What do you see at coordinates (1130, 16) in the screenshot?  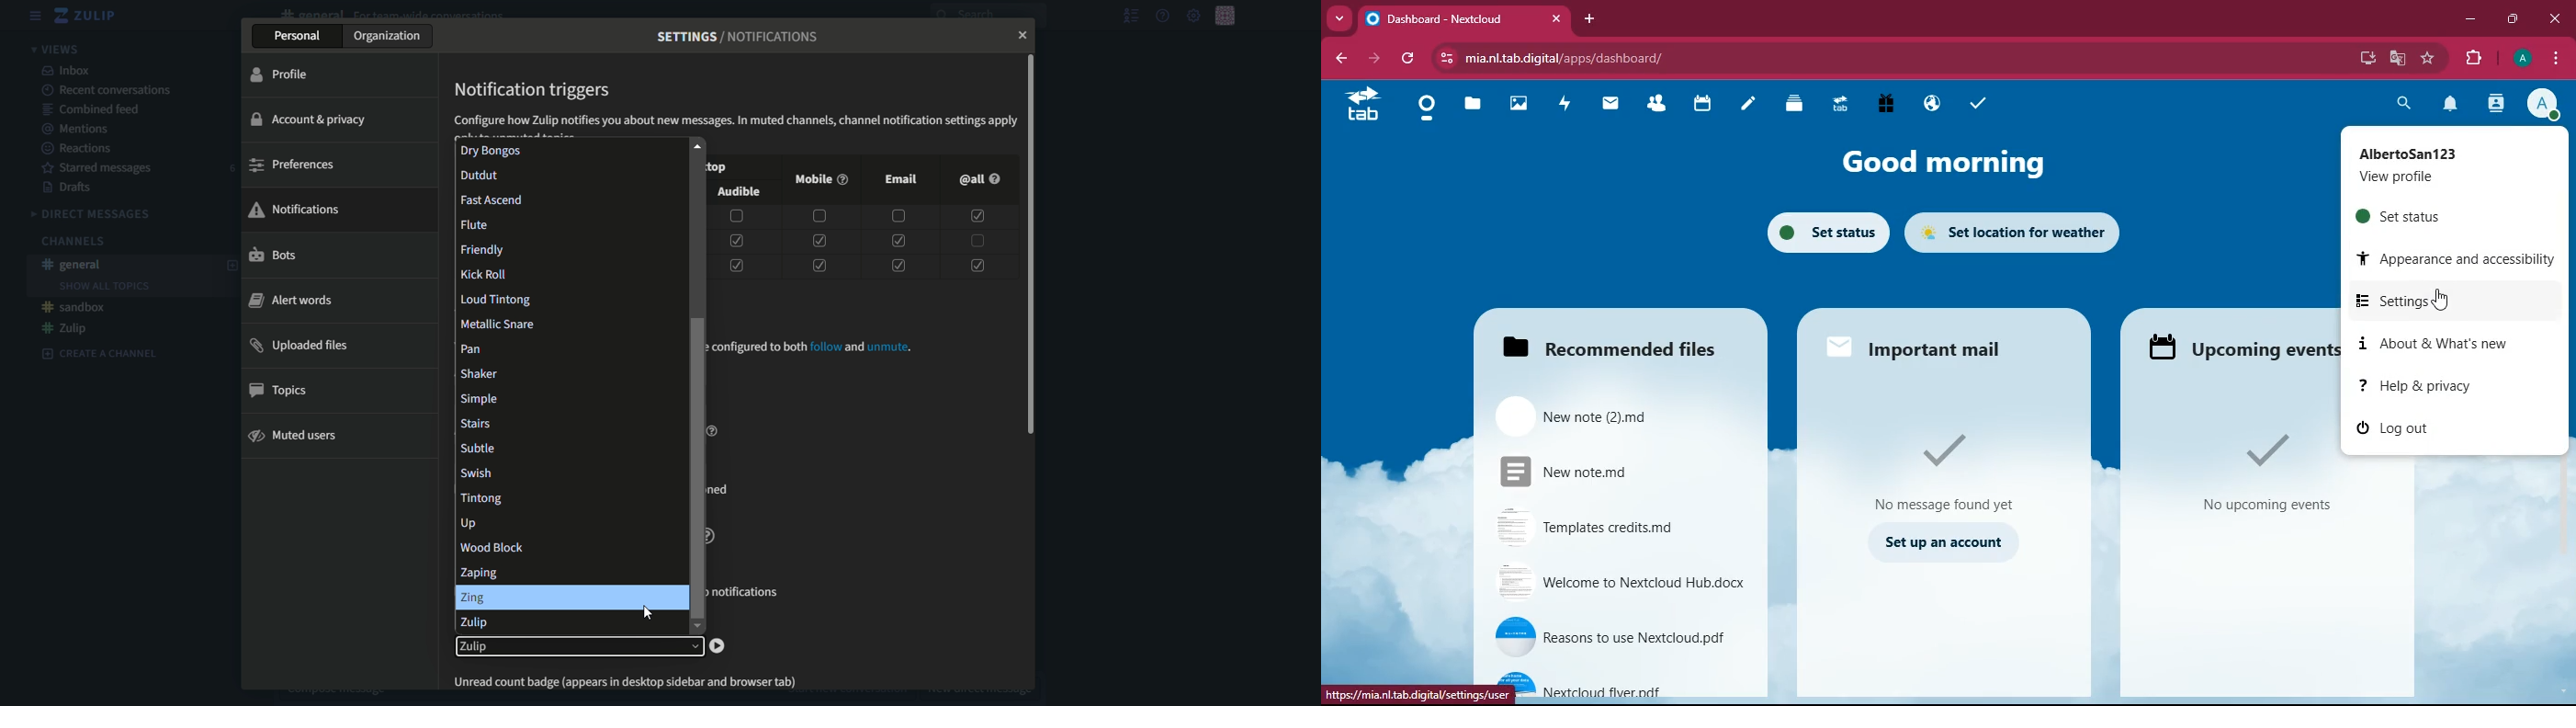 I see `show user list` at bounding box center [1130, 16].